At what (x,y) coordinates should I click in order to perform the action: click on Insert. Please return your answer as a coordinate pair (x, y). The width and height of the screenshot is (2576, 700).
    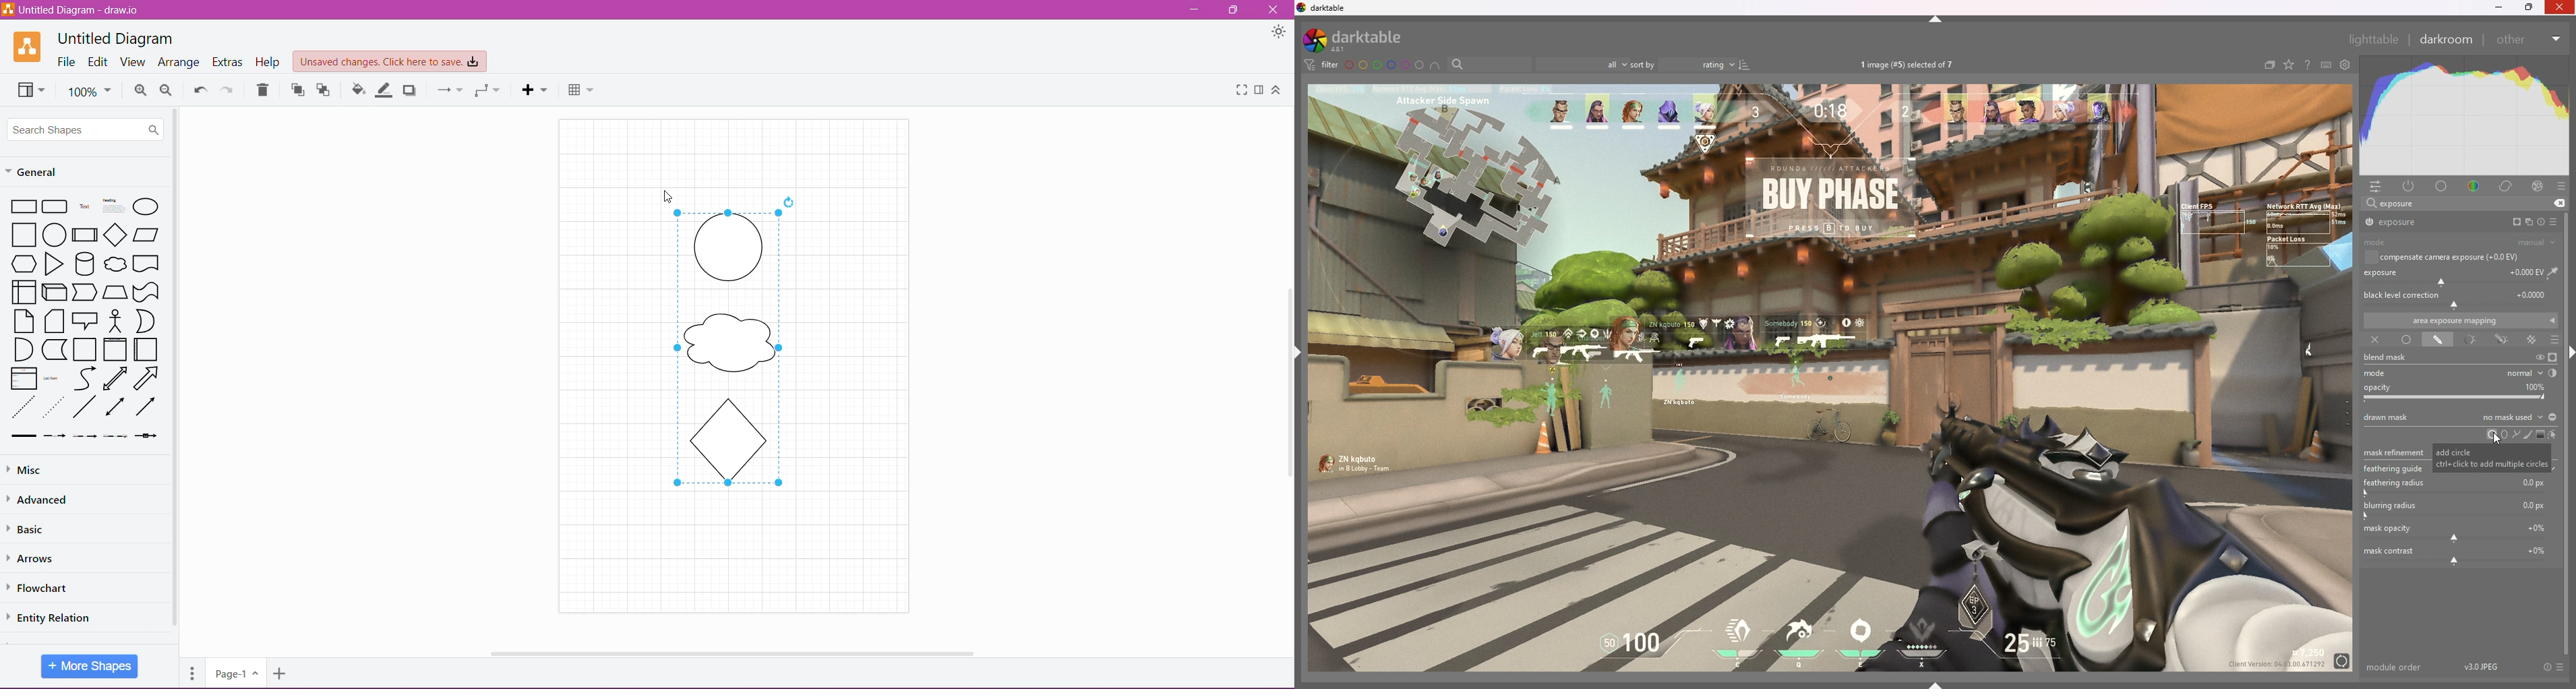
    Looking at the image, I should click on (535, 90).